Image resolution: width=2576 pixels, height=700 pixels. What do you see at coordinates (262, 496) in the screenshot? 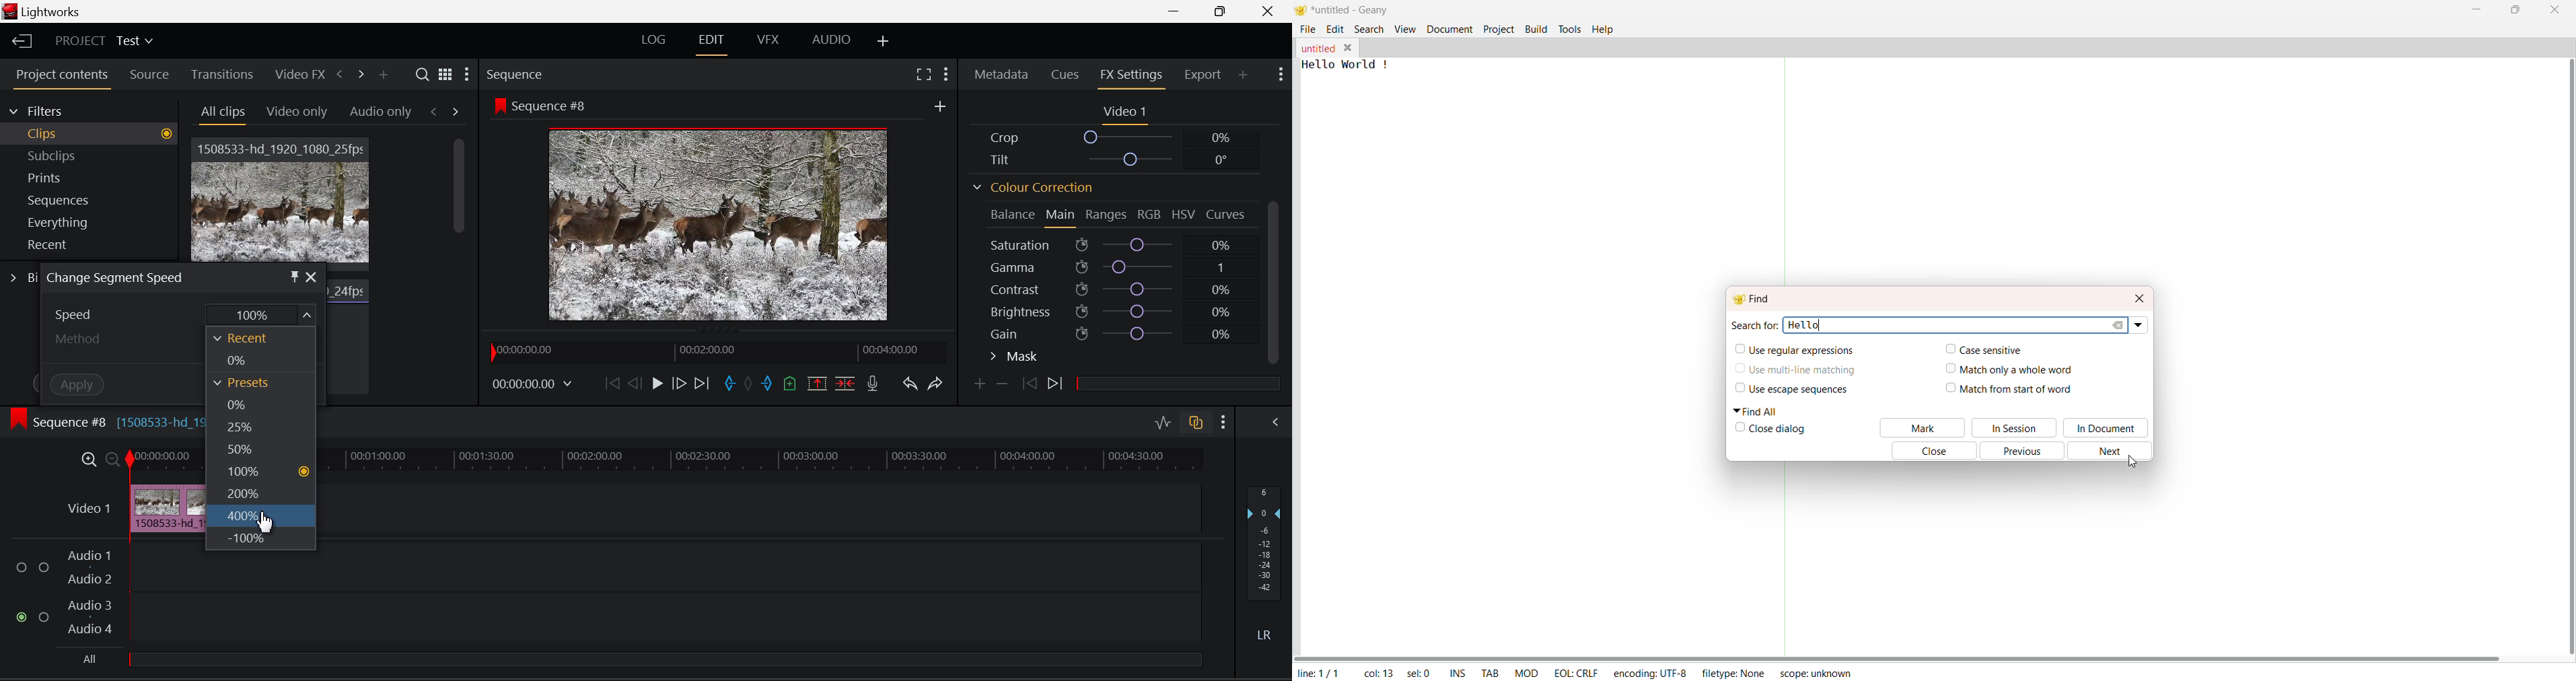
I see `200%` at bounding box center [262, 496].